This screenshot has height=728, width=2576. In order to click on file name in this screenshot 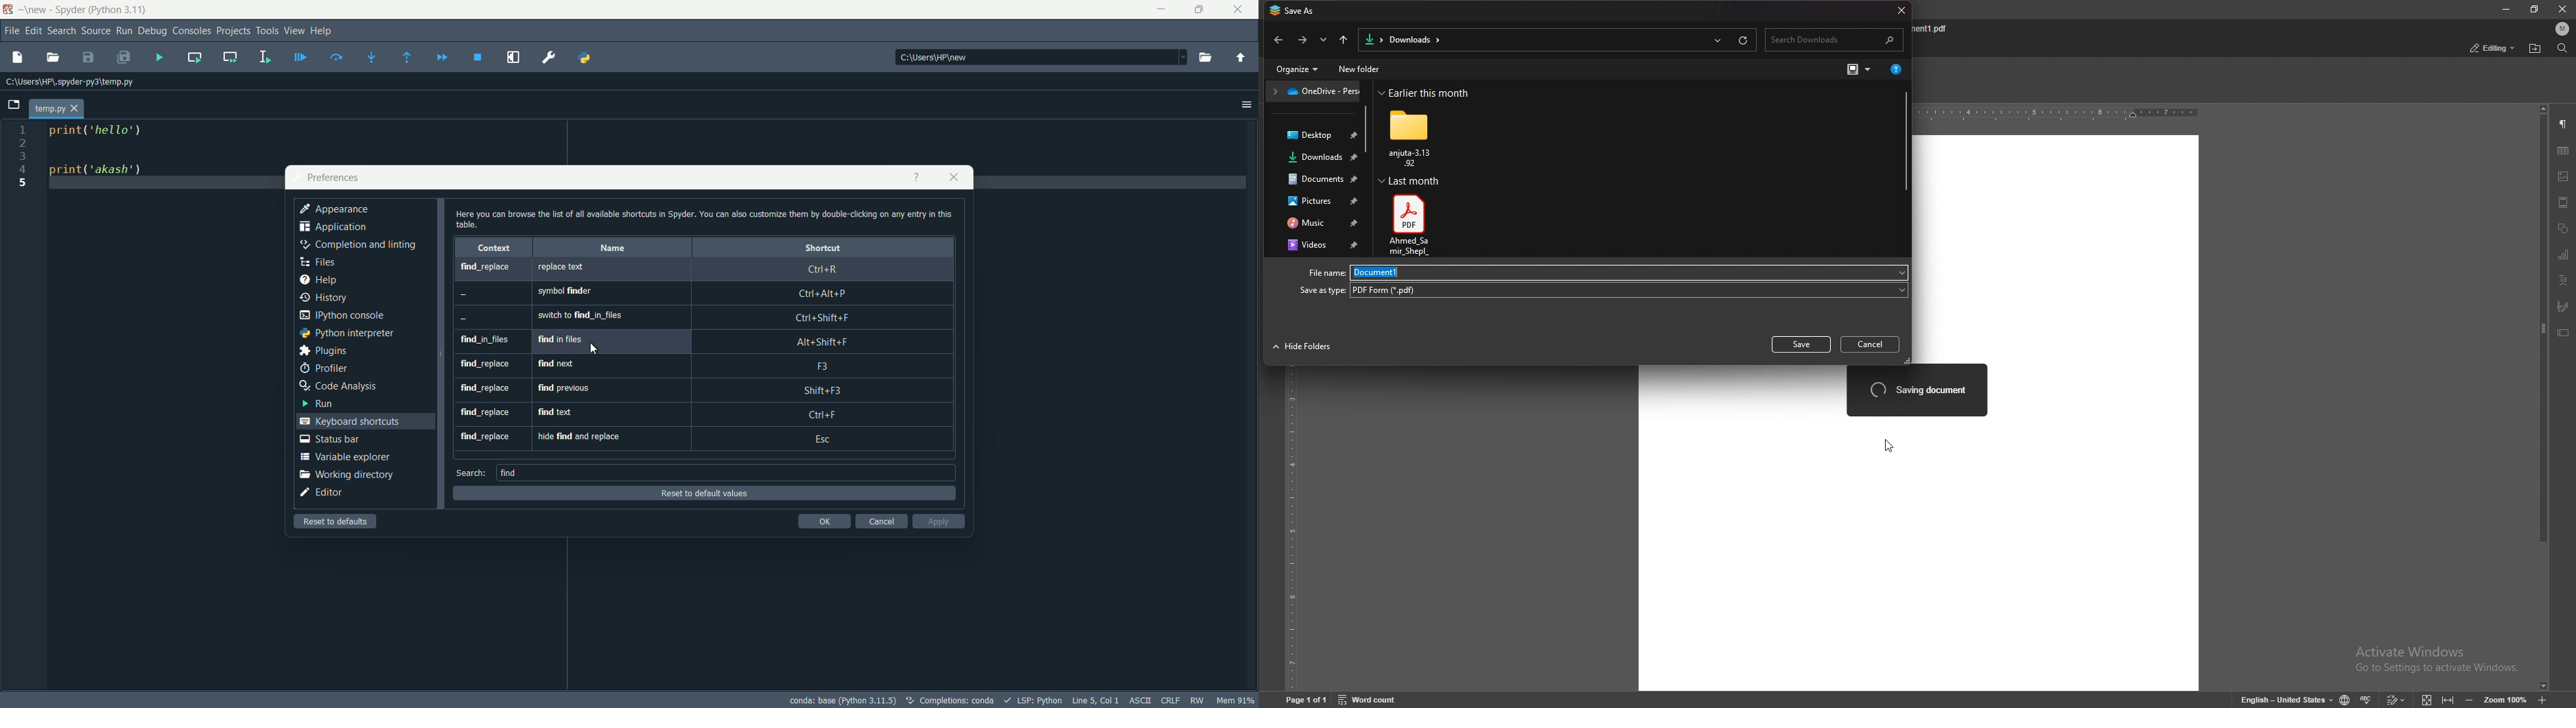, I will do `click(1606, 272)`.